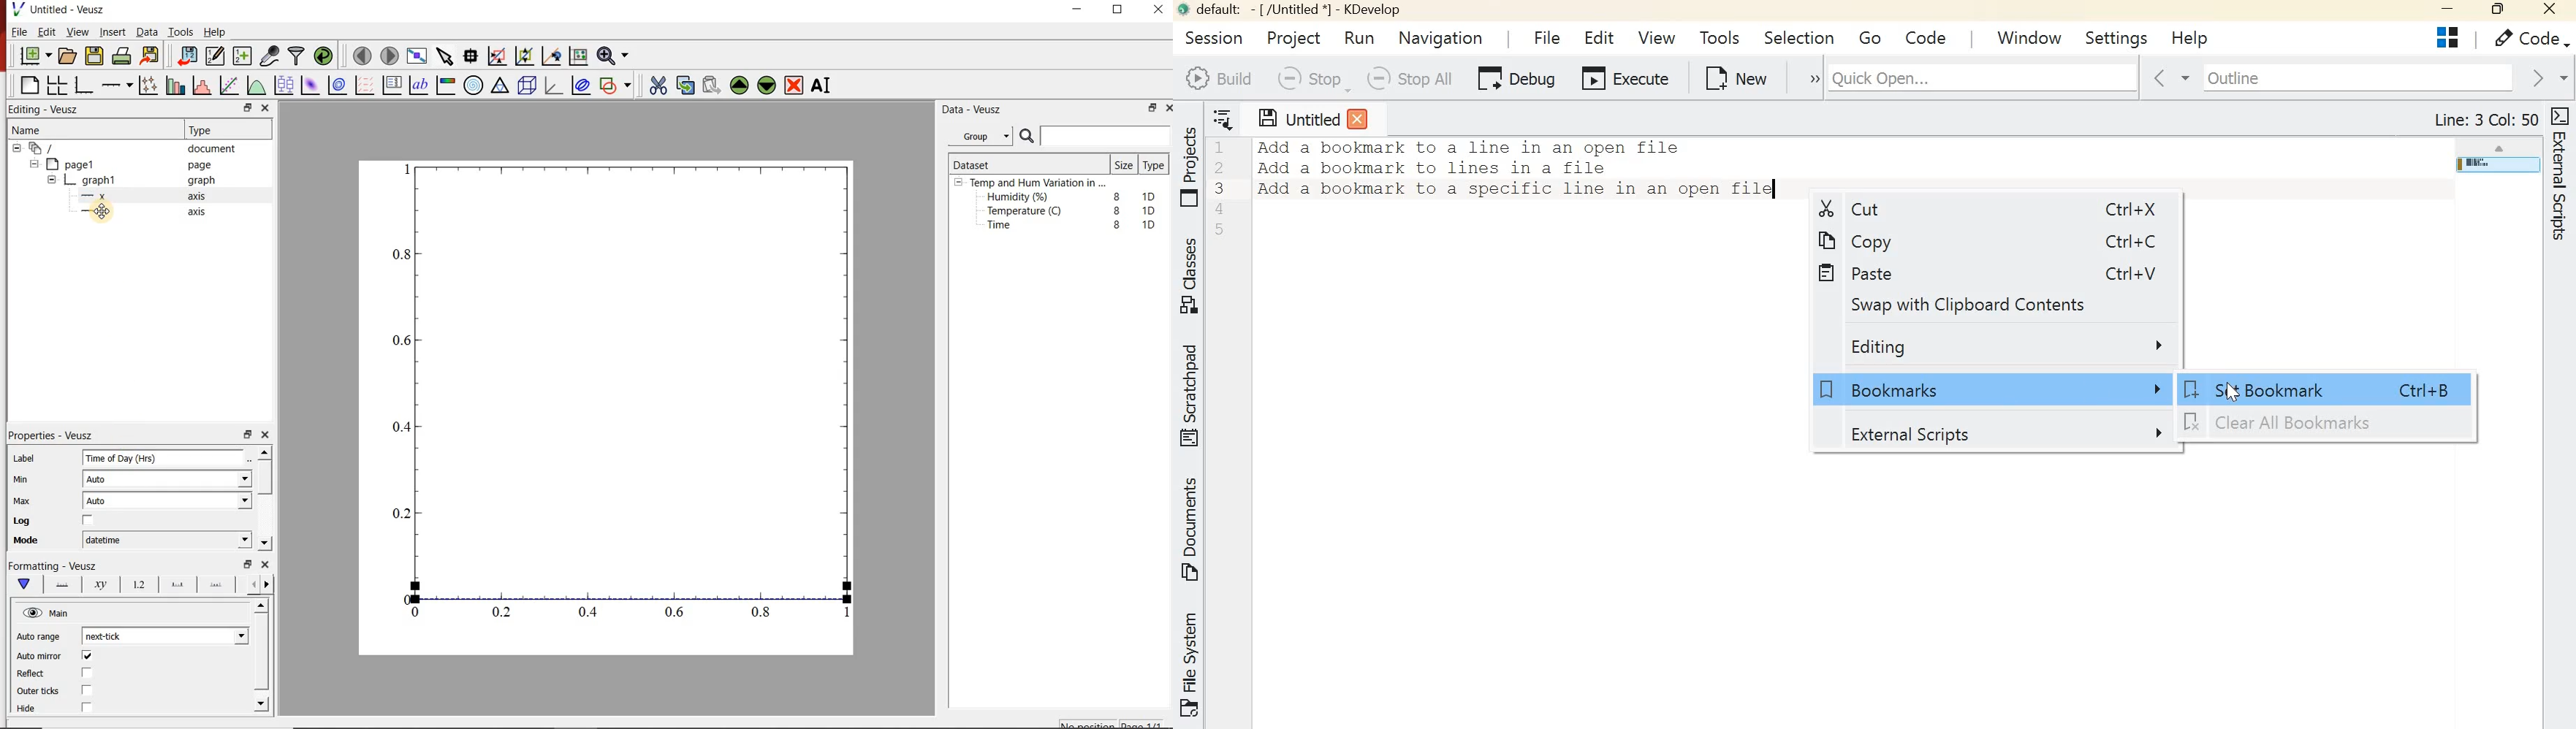 This screenshot has width=2576, height=756. I want to click on view plot full screen, so click(418, 57).